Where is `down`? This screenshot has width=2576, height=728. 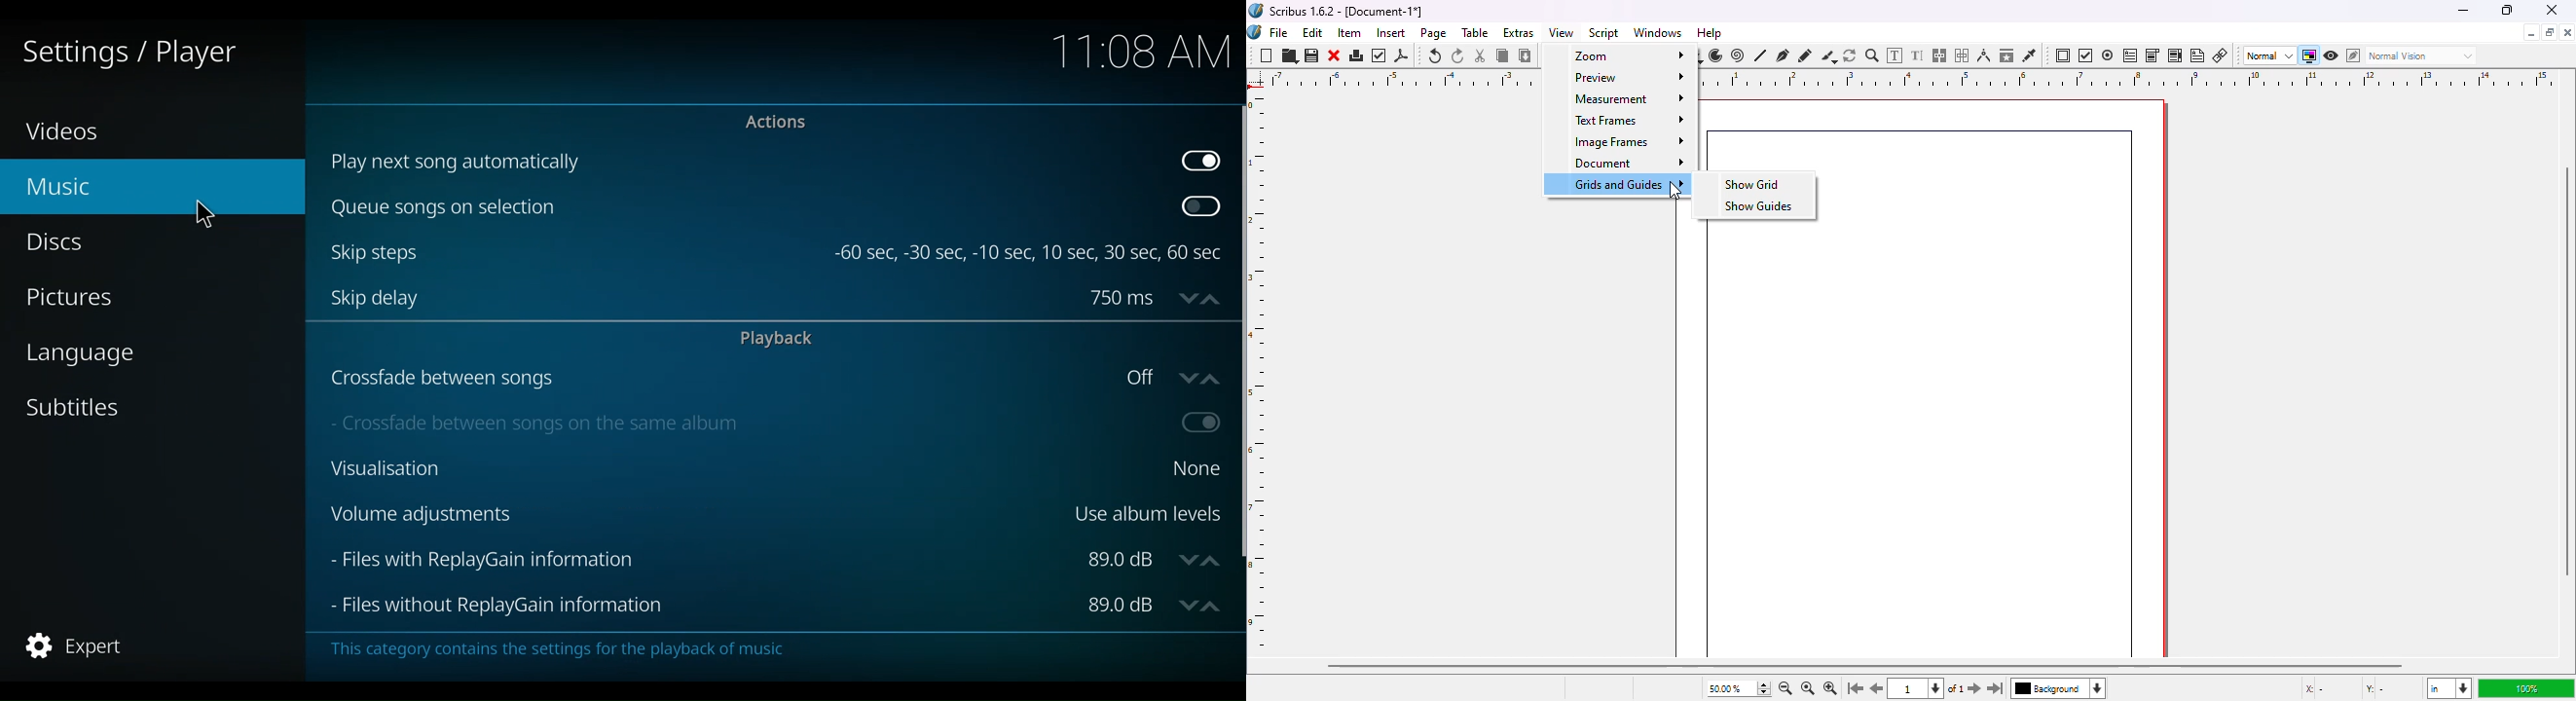 down is located at coordinates (1184, 297).